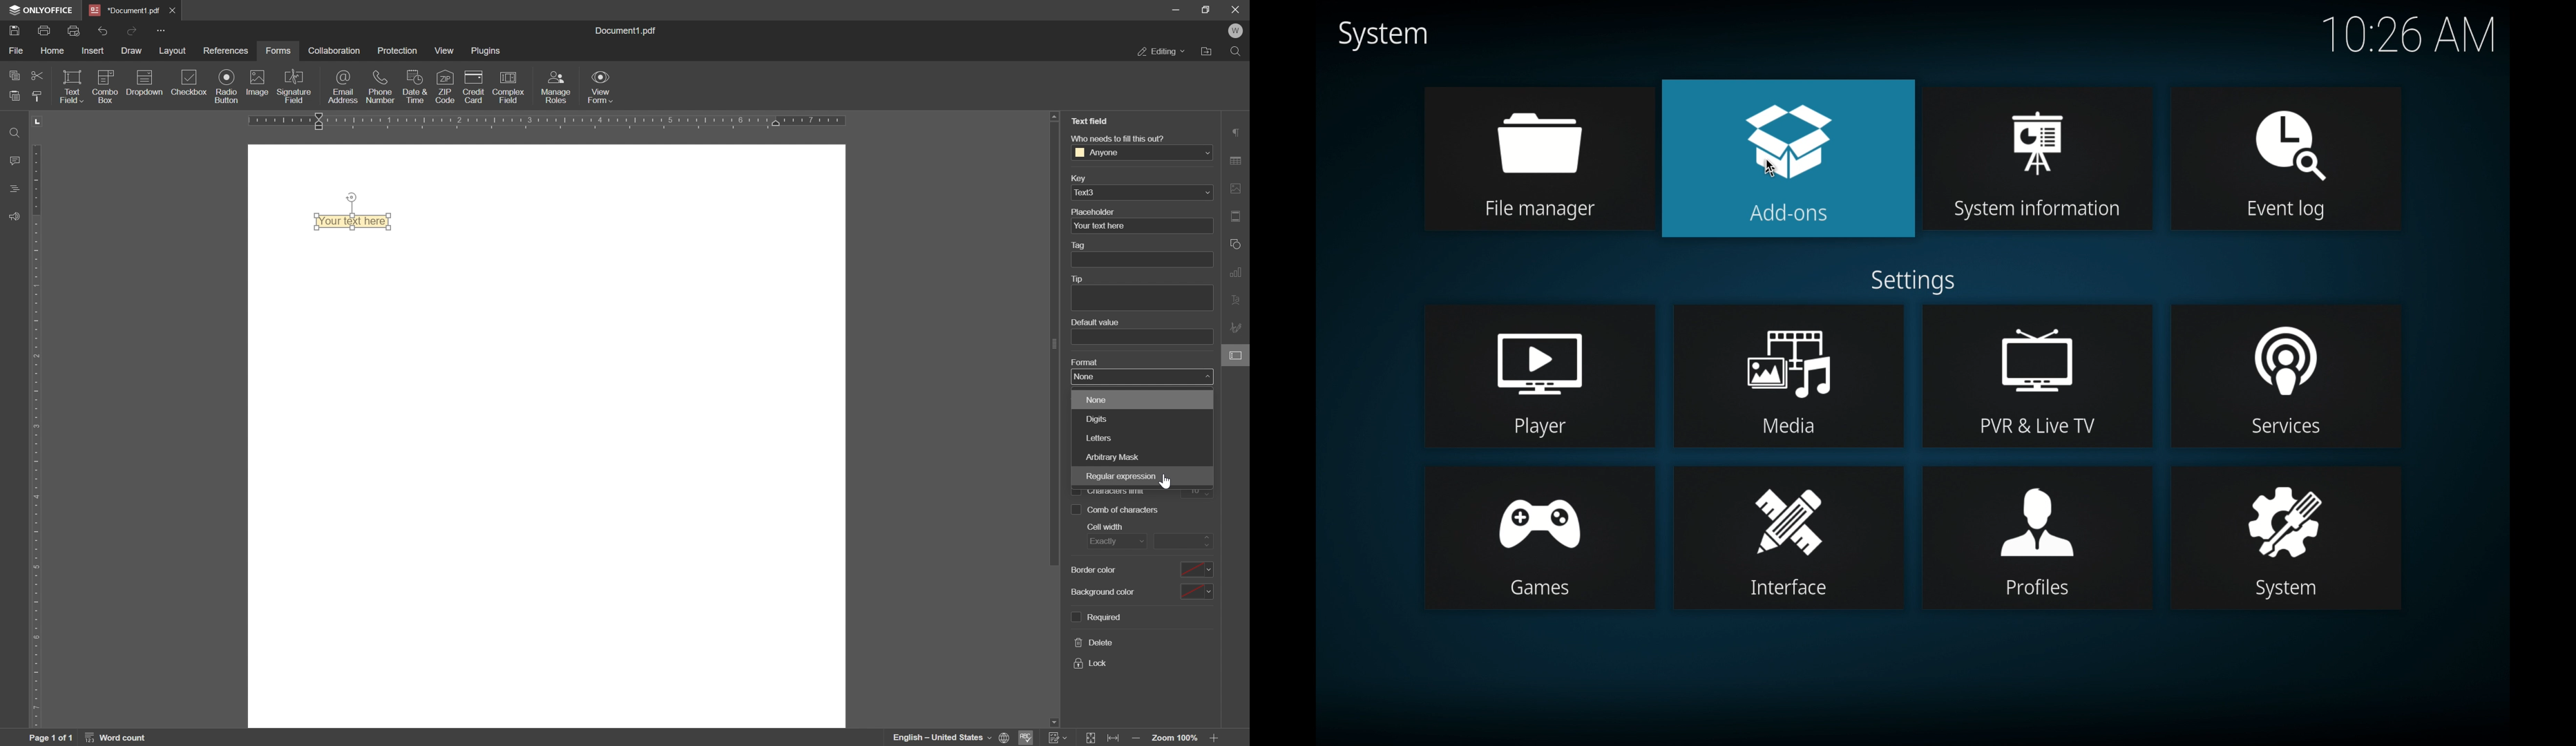 The height and width of the screenshot is (756, 2576). Describe the element at coordinates (119, 738) in the screenshot. I see `word count` at that location.